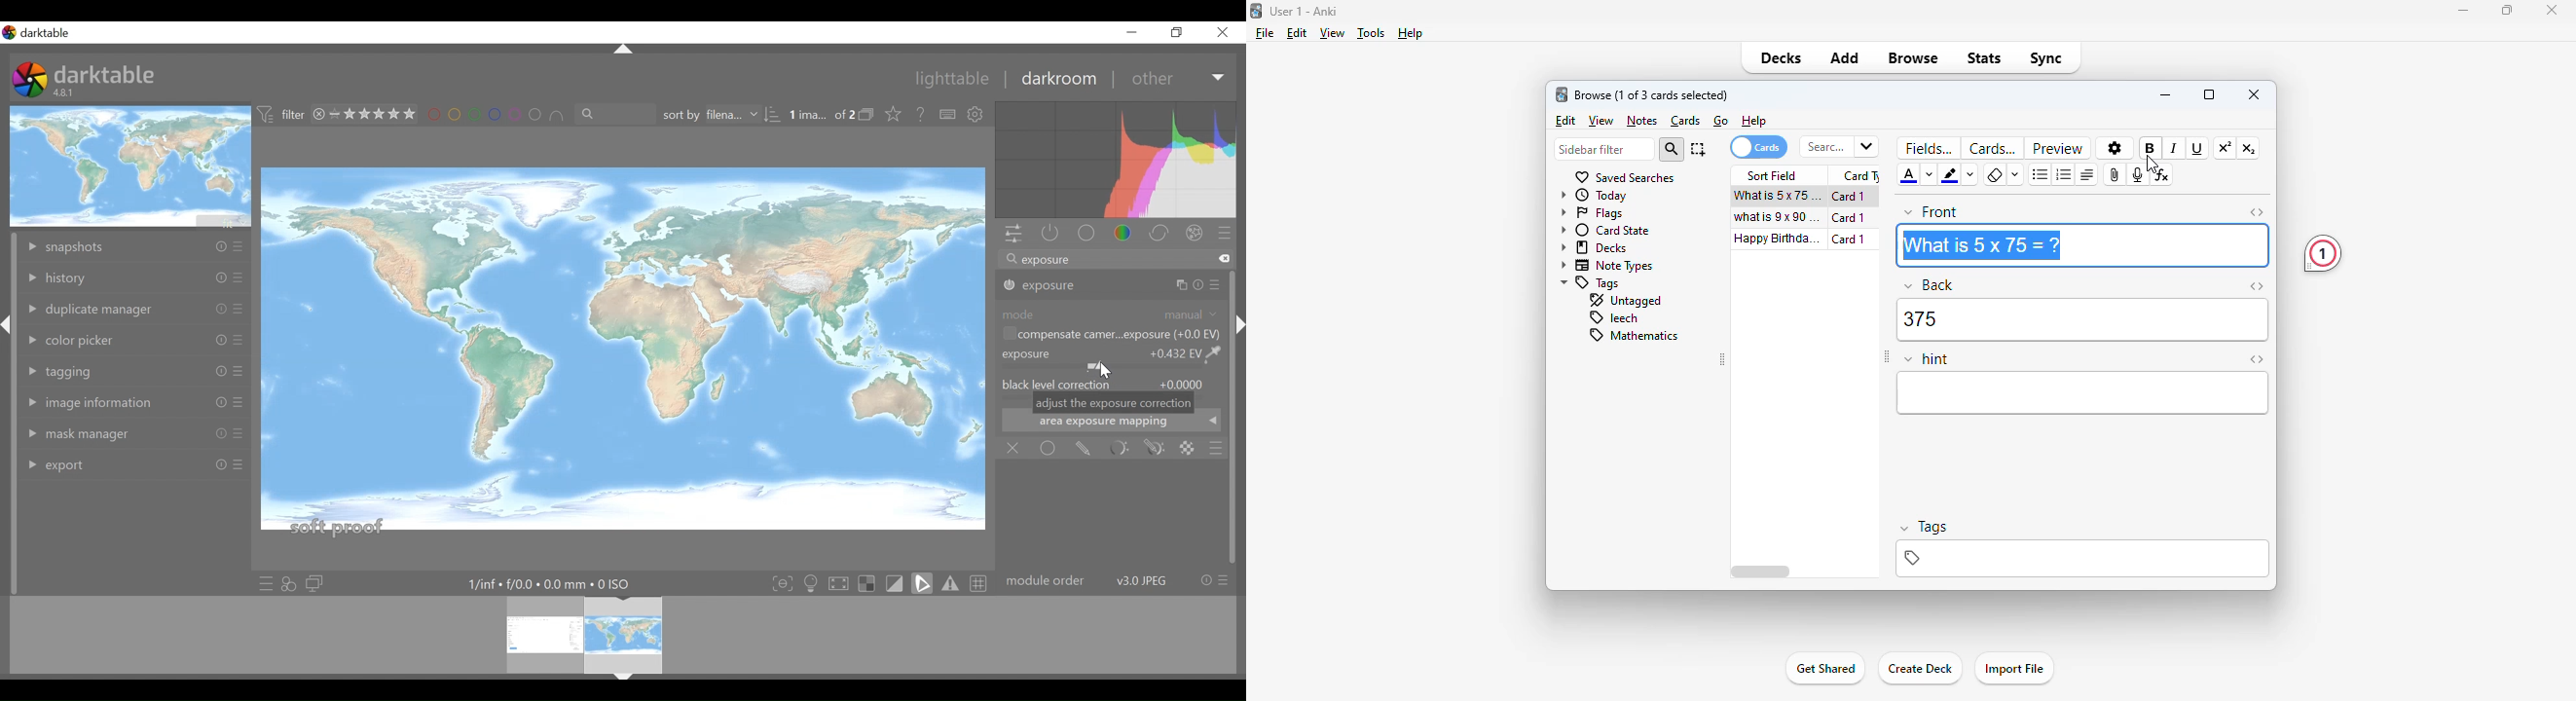 The width and height of the screenshot is (2576, 728). What do you see at coordinates (1886, 357) in the screenshot?
I see `toggle sidebar` at bounding box center [1886, 357].